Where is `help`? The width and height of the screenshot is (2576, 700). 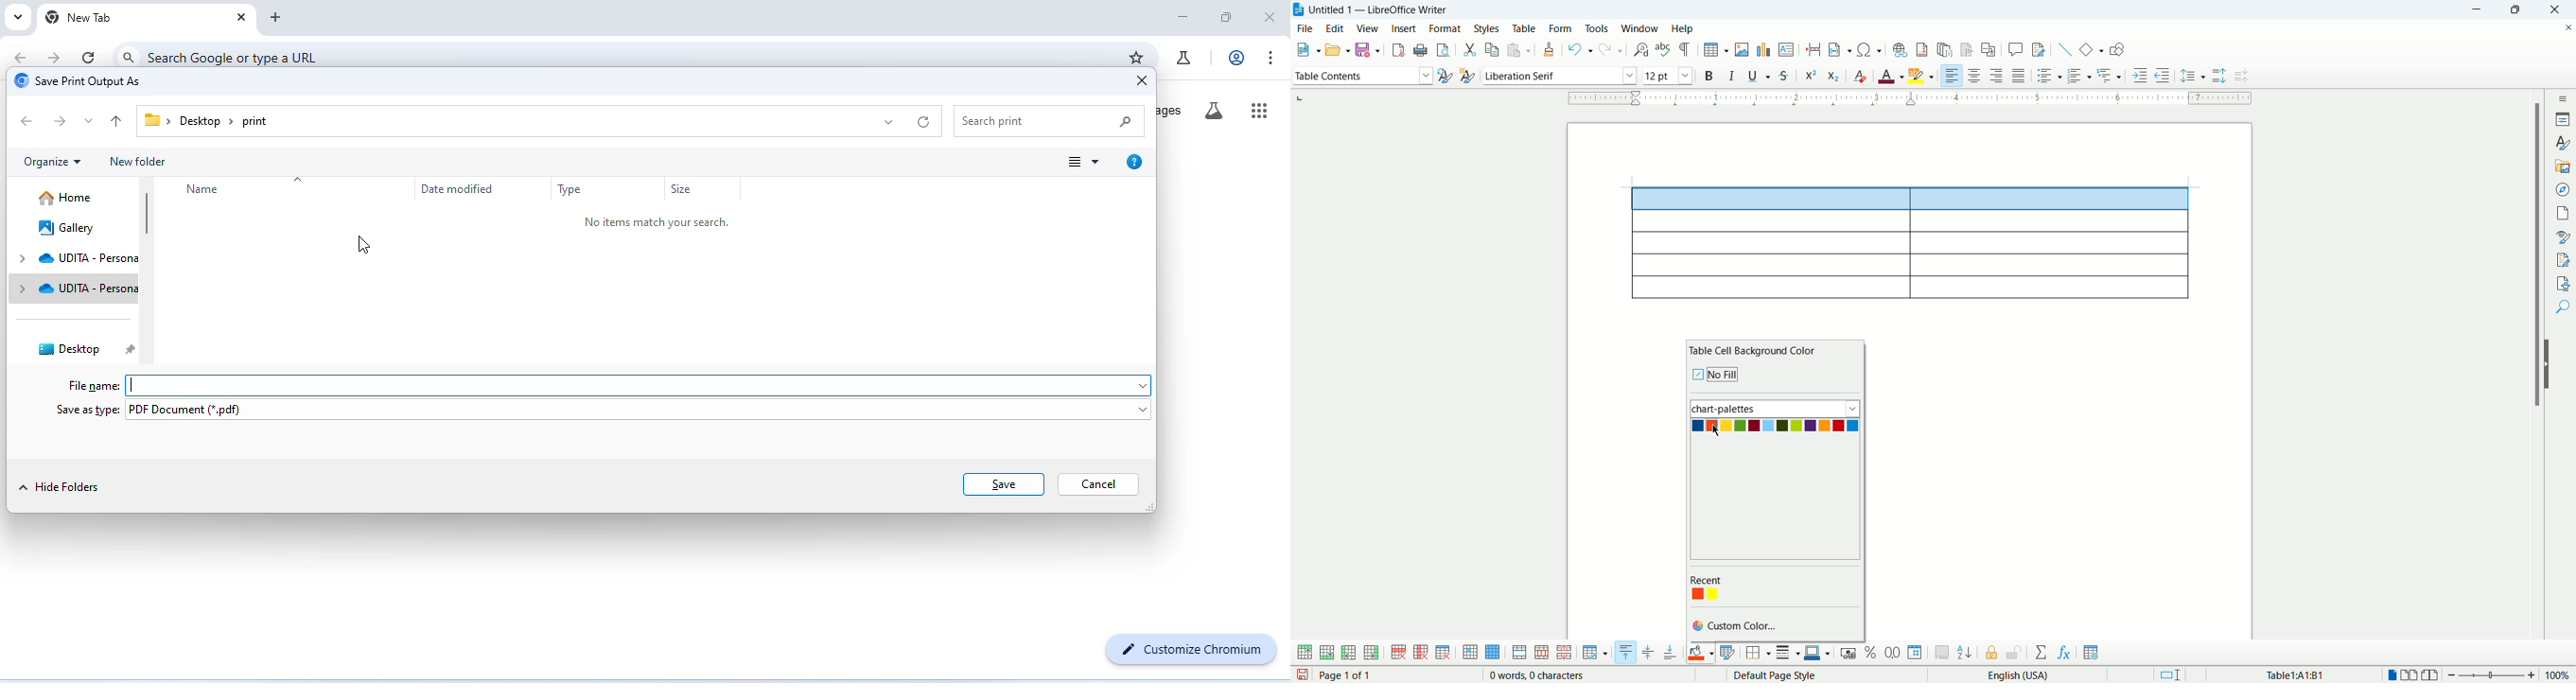
help is located at coordinates (1683, 29).